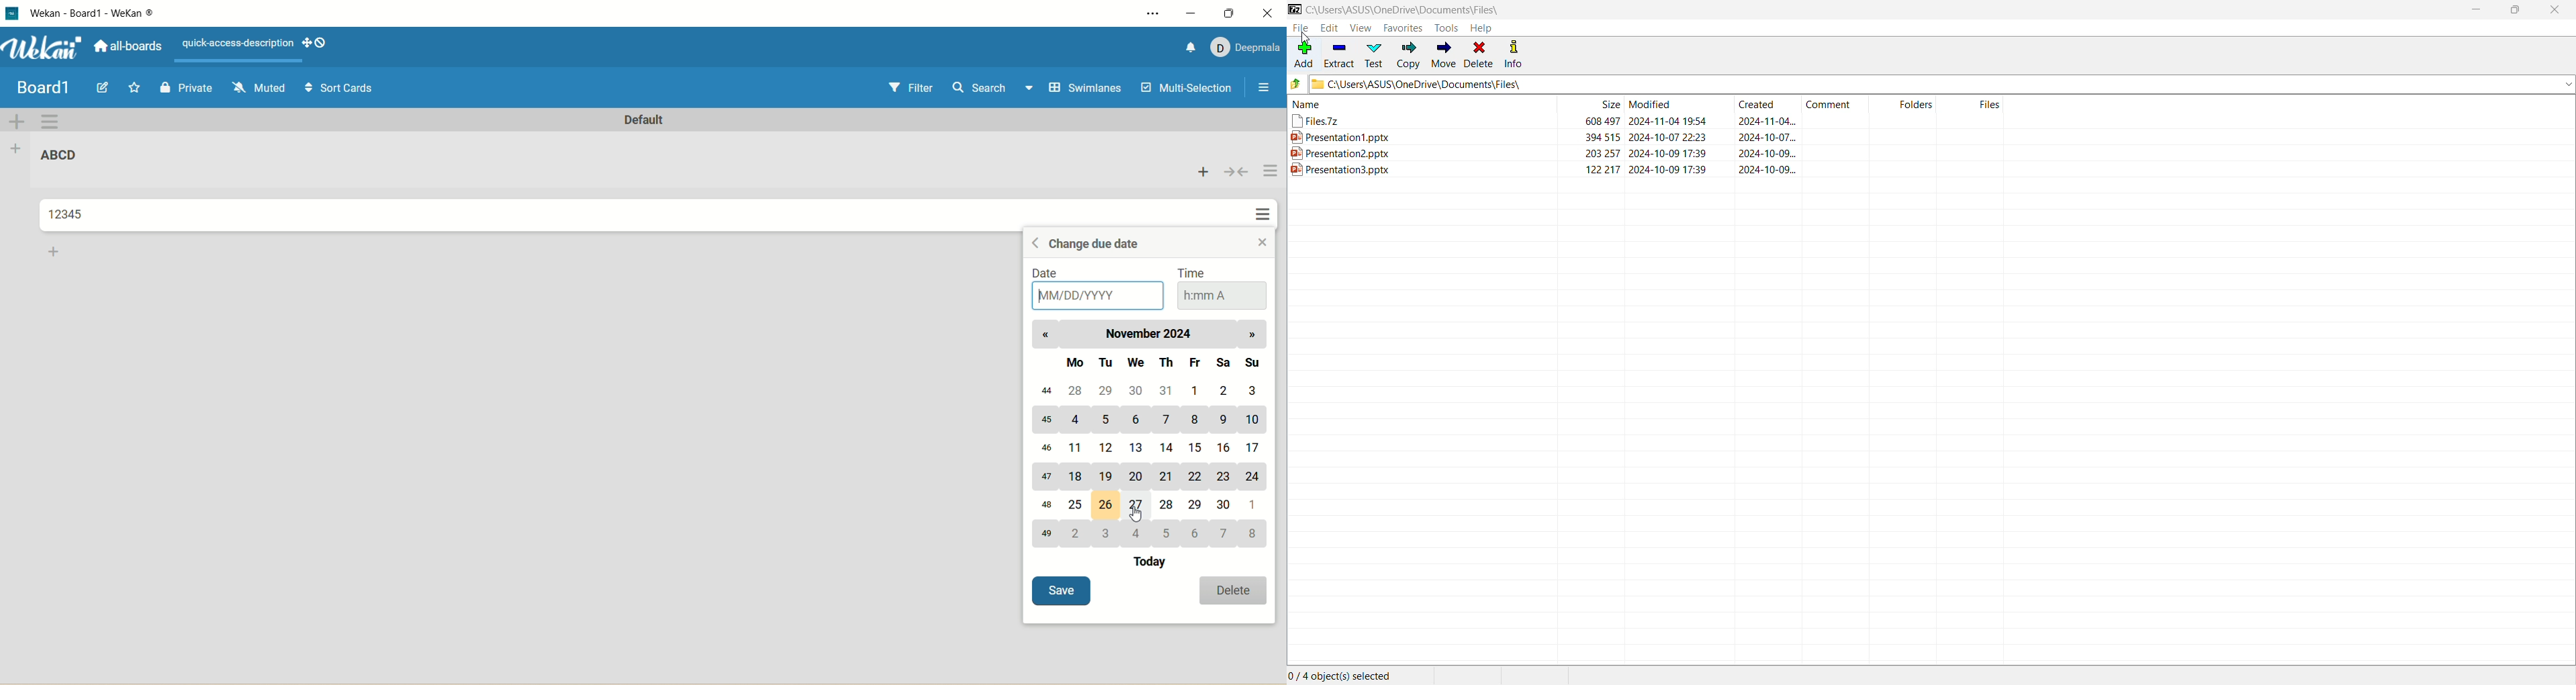  What do you see at coordinates (1204, 171) in the screenshot?
I see `add` at bounding box center [1204, 171].